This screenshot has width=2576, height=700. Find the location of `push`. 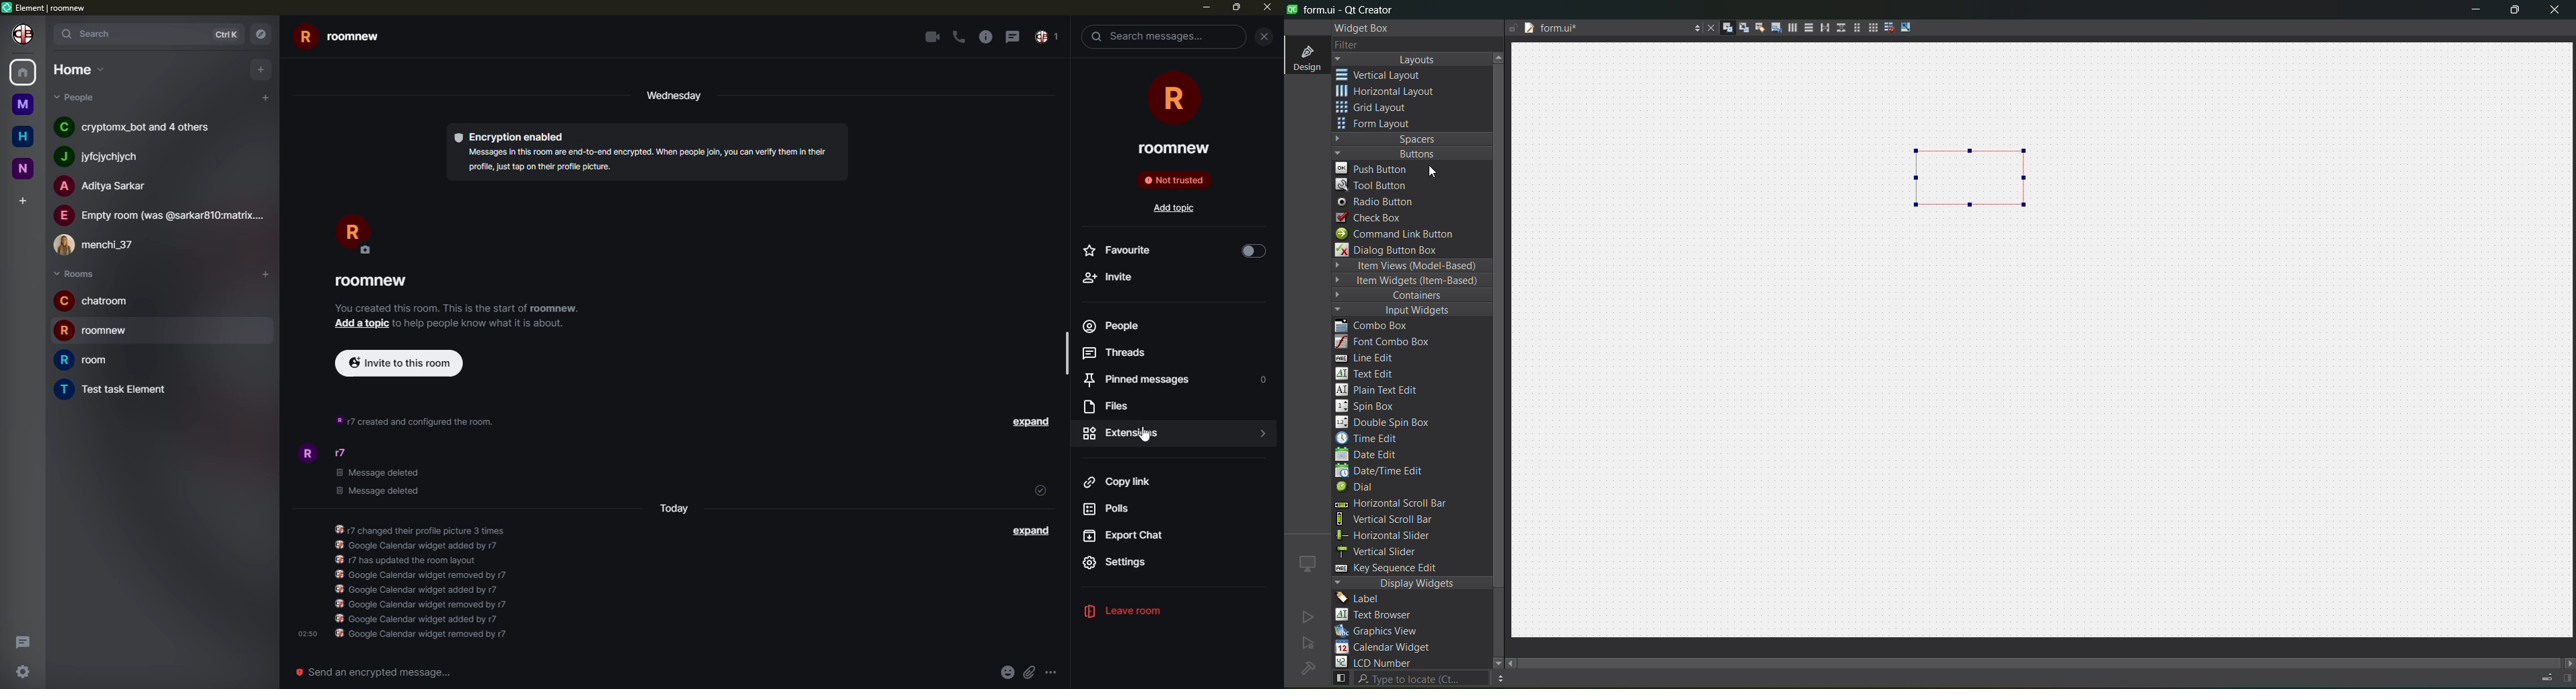

push is located at coordinates (1373, 168).